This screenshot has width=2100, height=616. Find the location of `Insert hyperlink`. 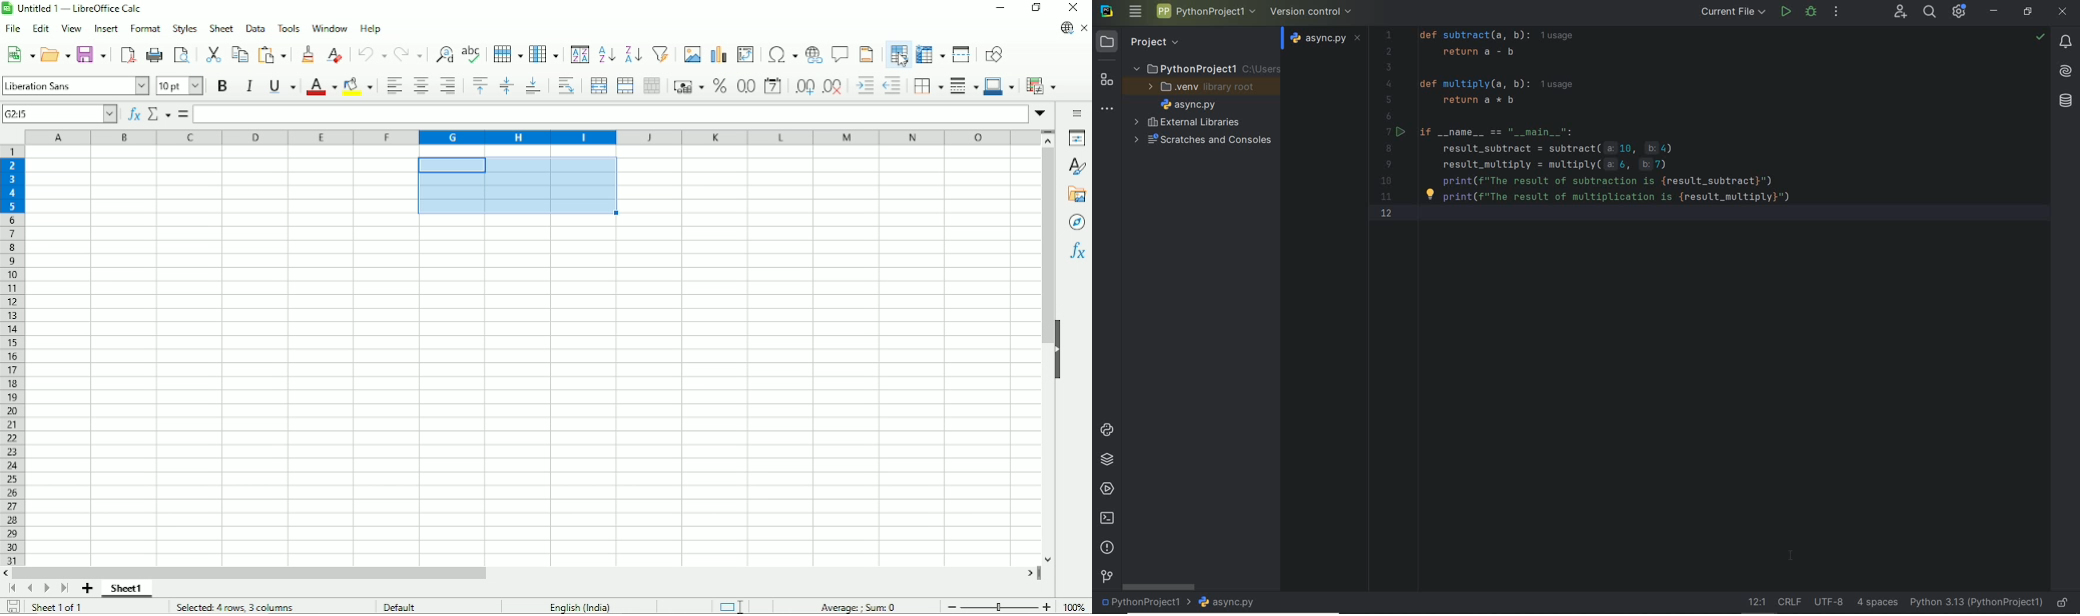

Insert hyperlink is located at coordinates (814, 53).